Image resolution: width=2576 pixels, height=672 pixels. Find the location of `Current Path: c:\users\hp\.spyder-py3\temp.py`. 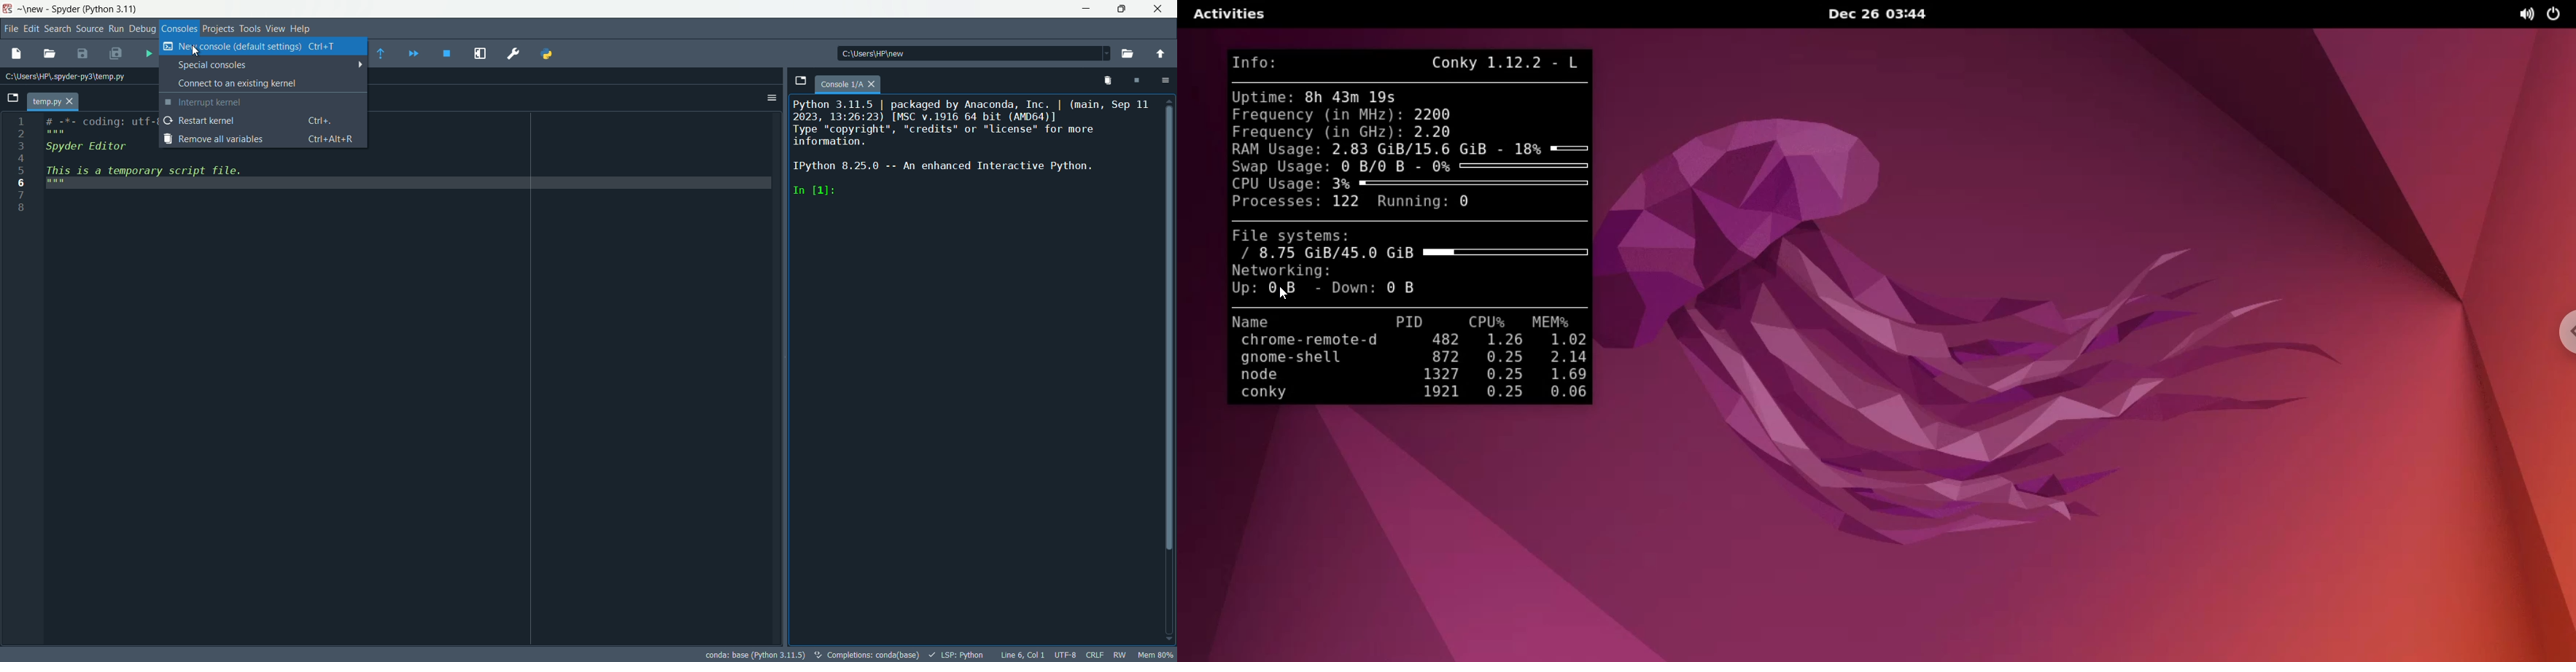

Current Path: c:\users\hp\.spyder-py3\temp.py is located at coordinates (69, 76).